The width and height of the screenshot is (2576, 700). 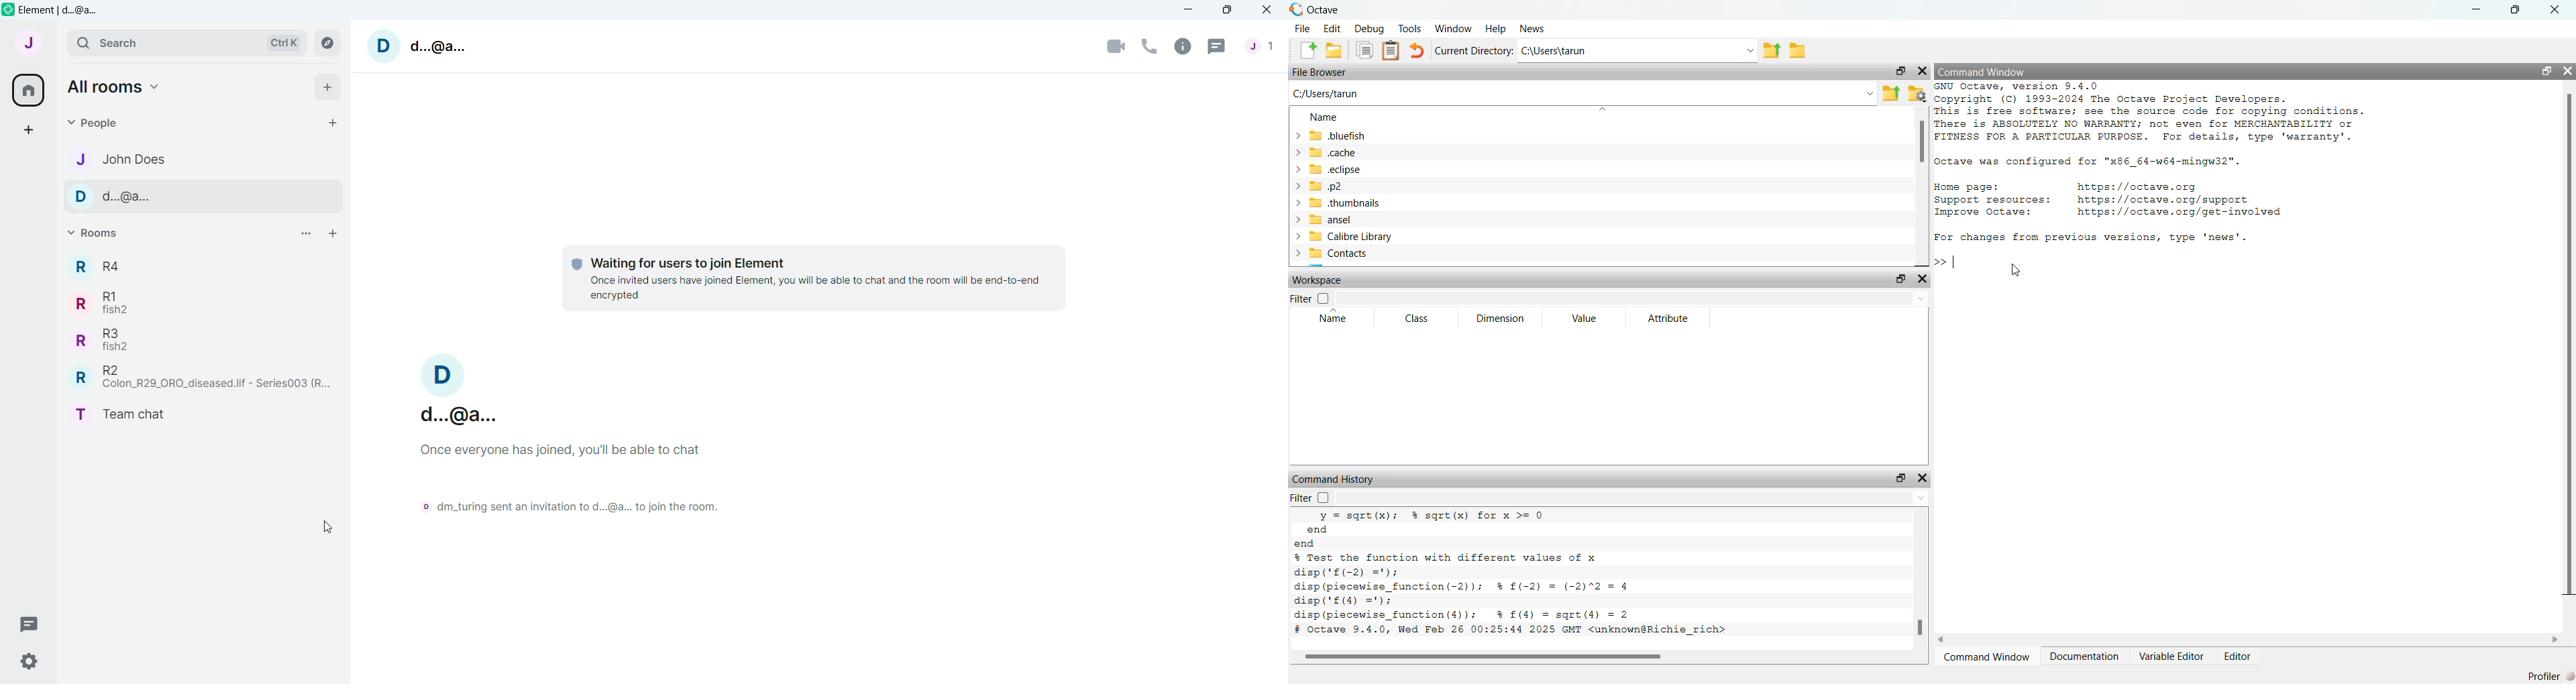 What do you see at coordinates (1409, 27) in the screenshot?
I see `Tools` at bounding box center [1409, 27].